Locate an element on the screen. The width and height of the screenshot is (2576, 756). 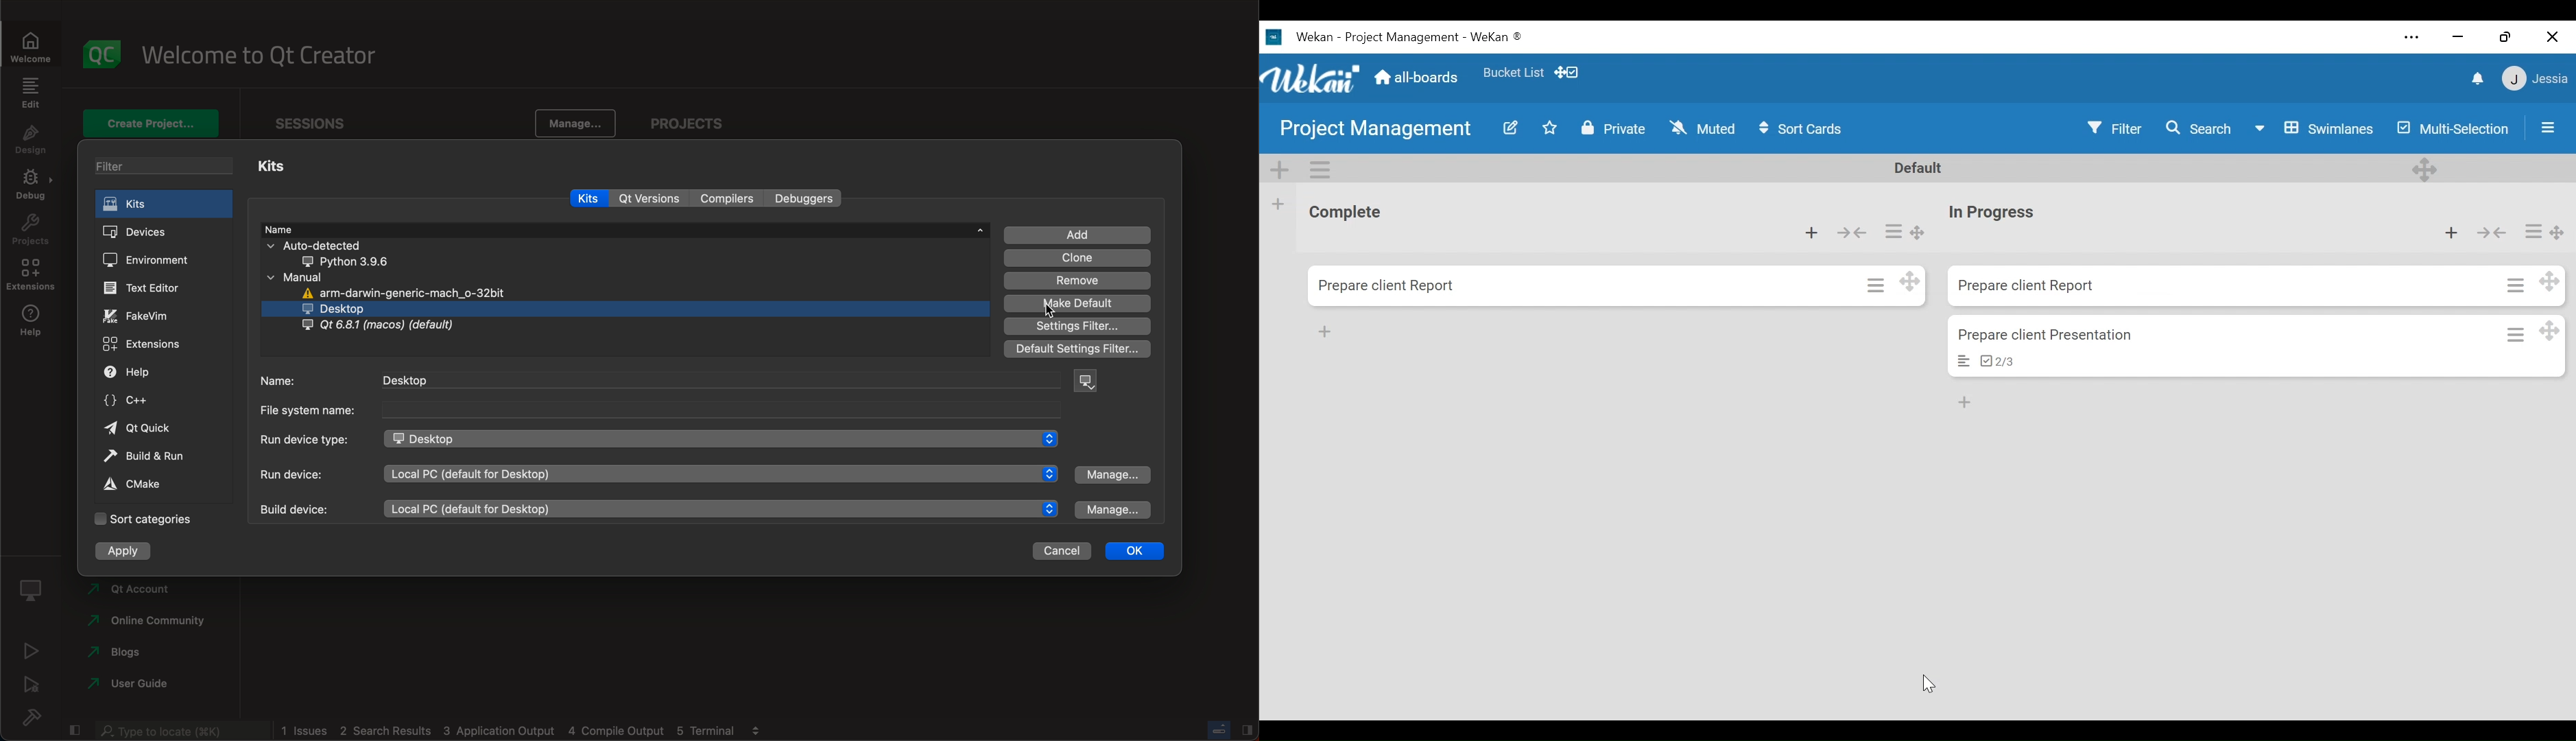
Favorites is located at coordinates (1516, 73).